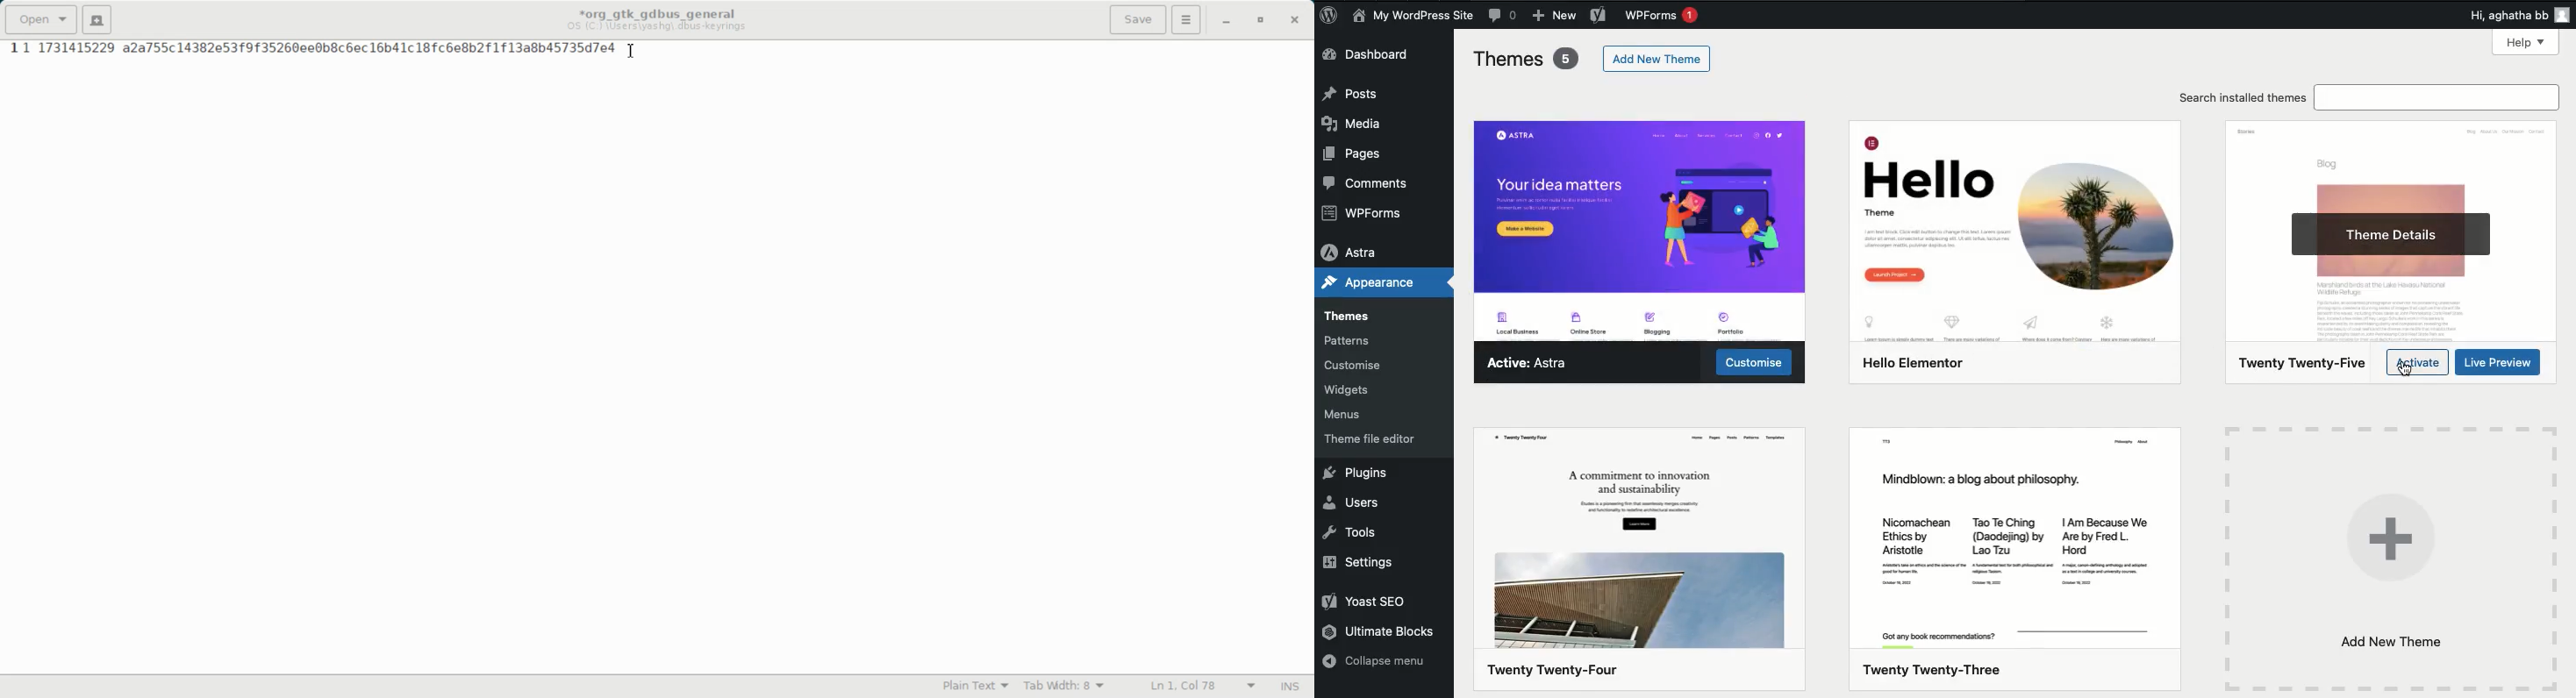 The height and width of the screenshot is (700, 2576). I want to click on Menus, so click(1346, 414).